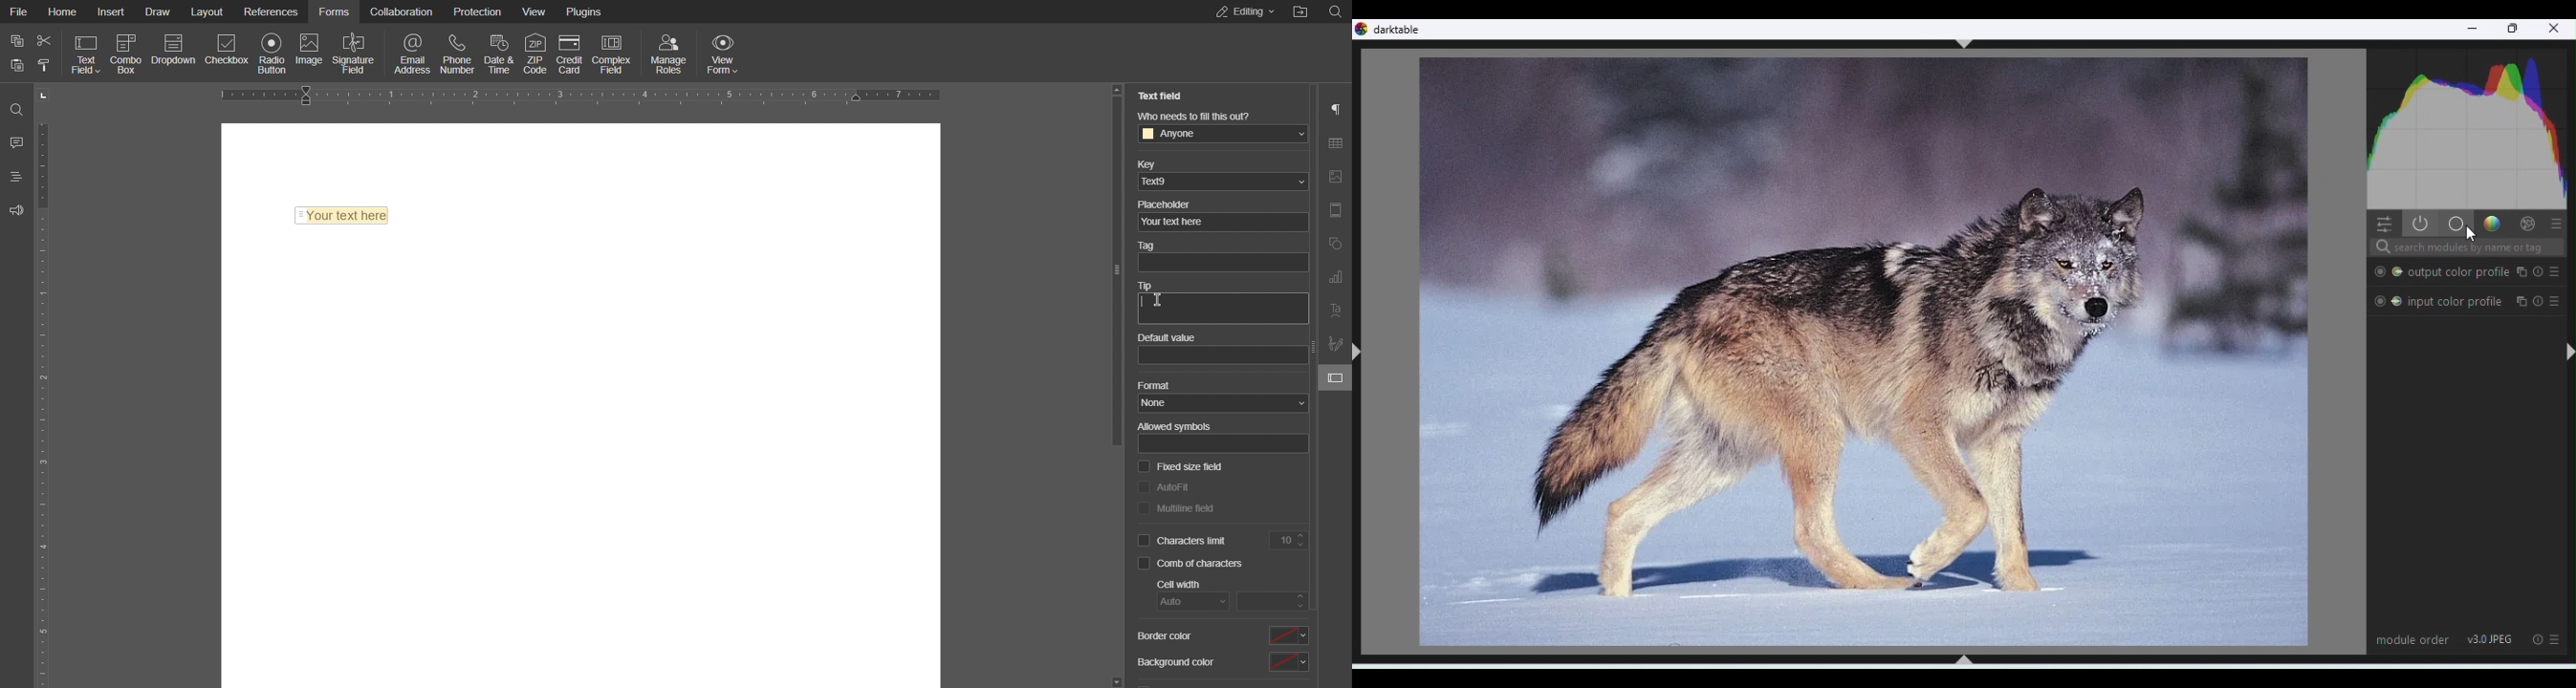  What do you see at coordinates (158, 12) in the screenshot?
I see `Draw` at bounding box center [158, 12].